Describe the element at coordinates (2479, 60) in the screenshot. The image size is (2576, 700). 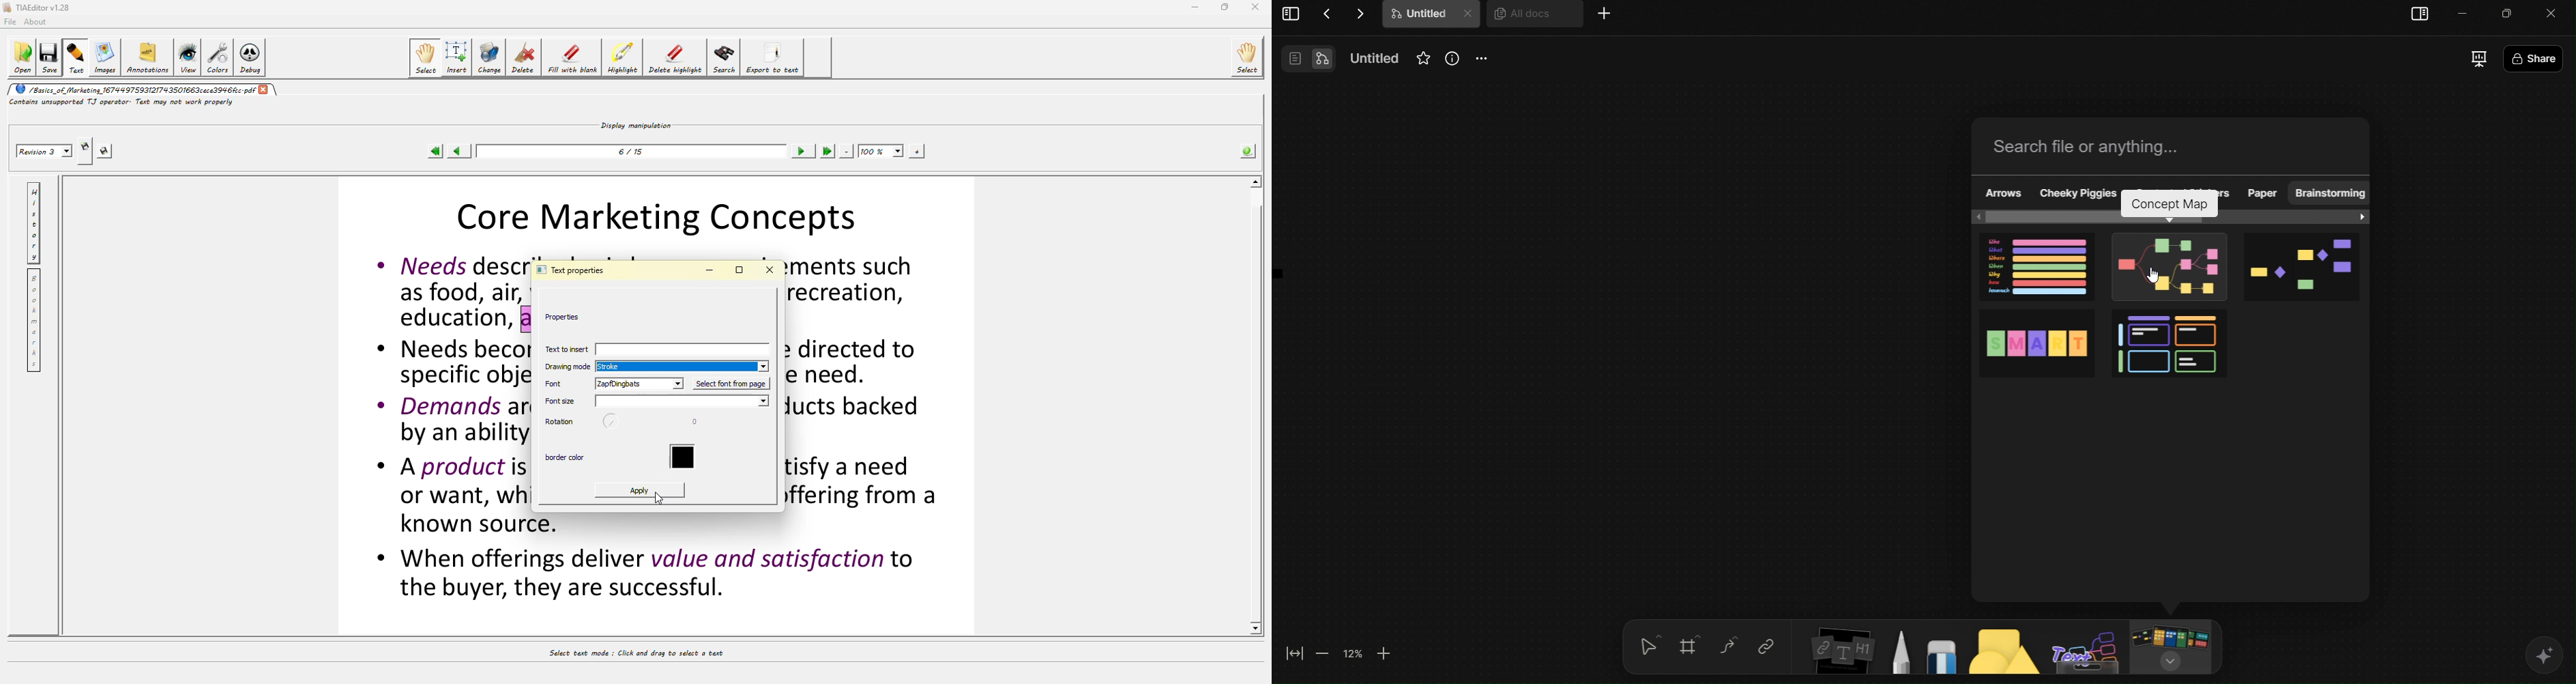
I see `Presentation Mode` at that location.